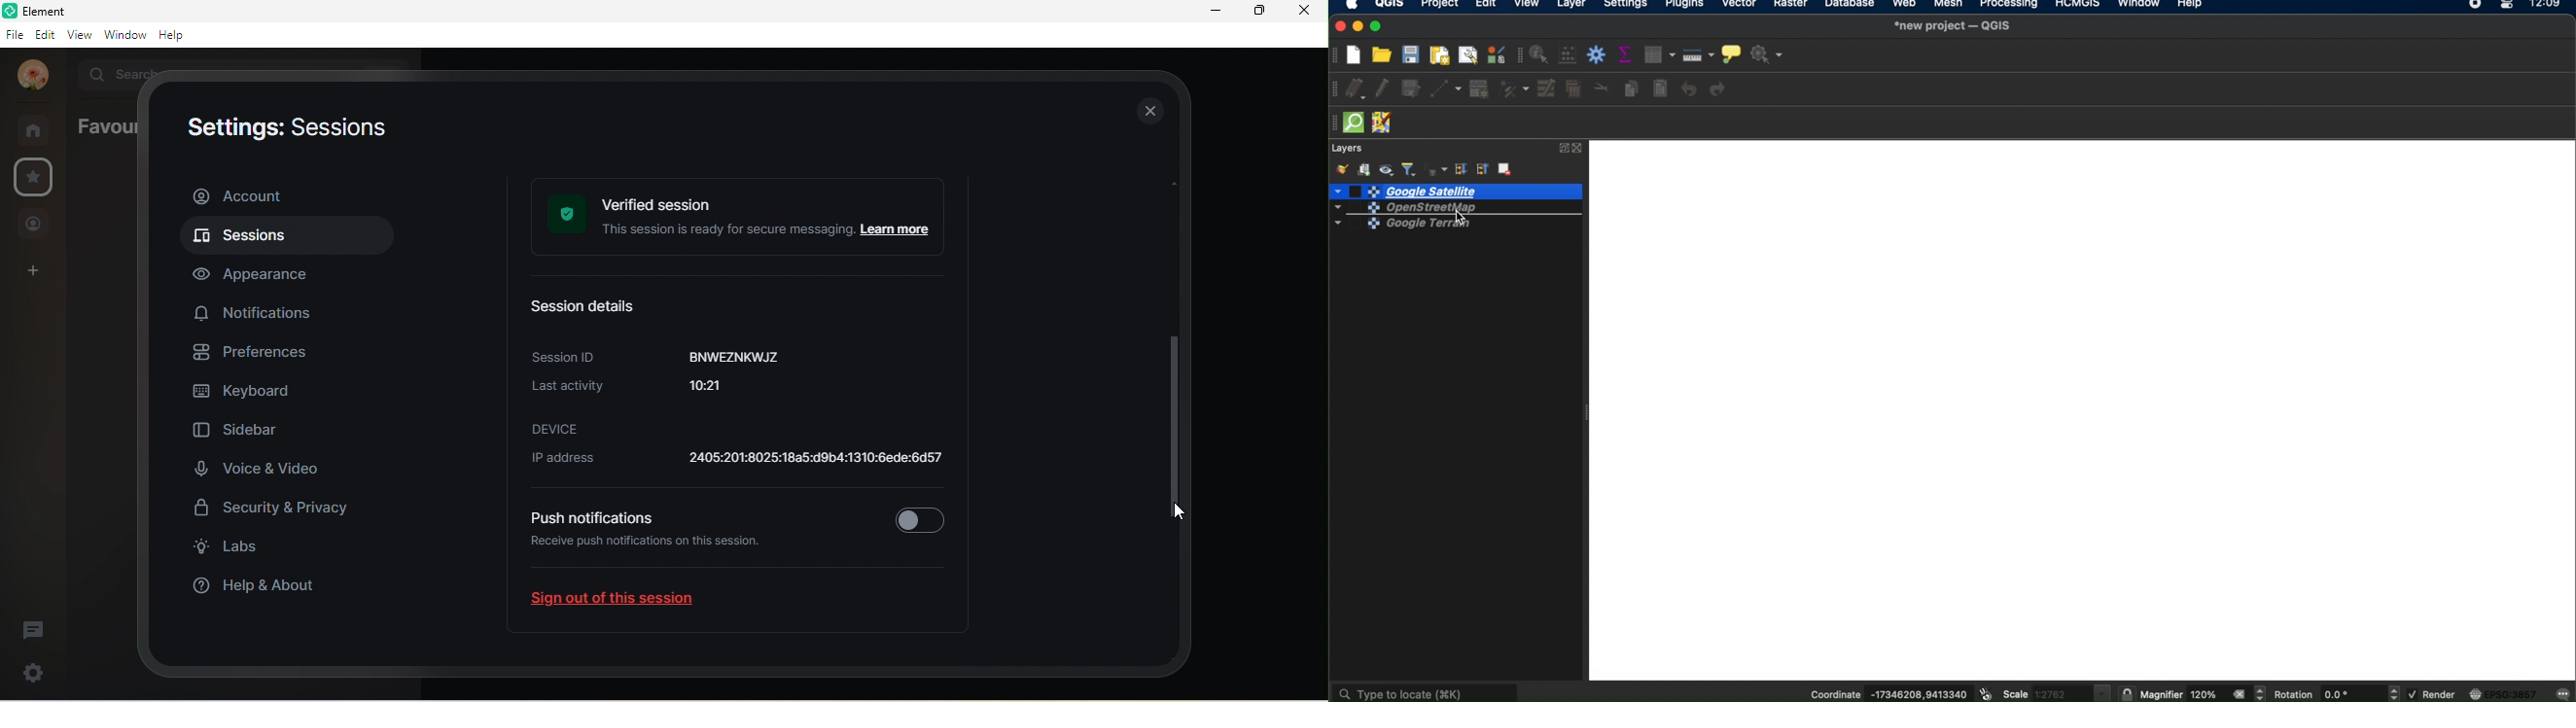 The height and width of the screenshot is (728, 2576). Describe the element at coordinates (2262, 693) in the screenshot. I see `magnifier increment decrement` at that location.